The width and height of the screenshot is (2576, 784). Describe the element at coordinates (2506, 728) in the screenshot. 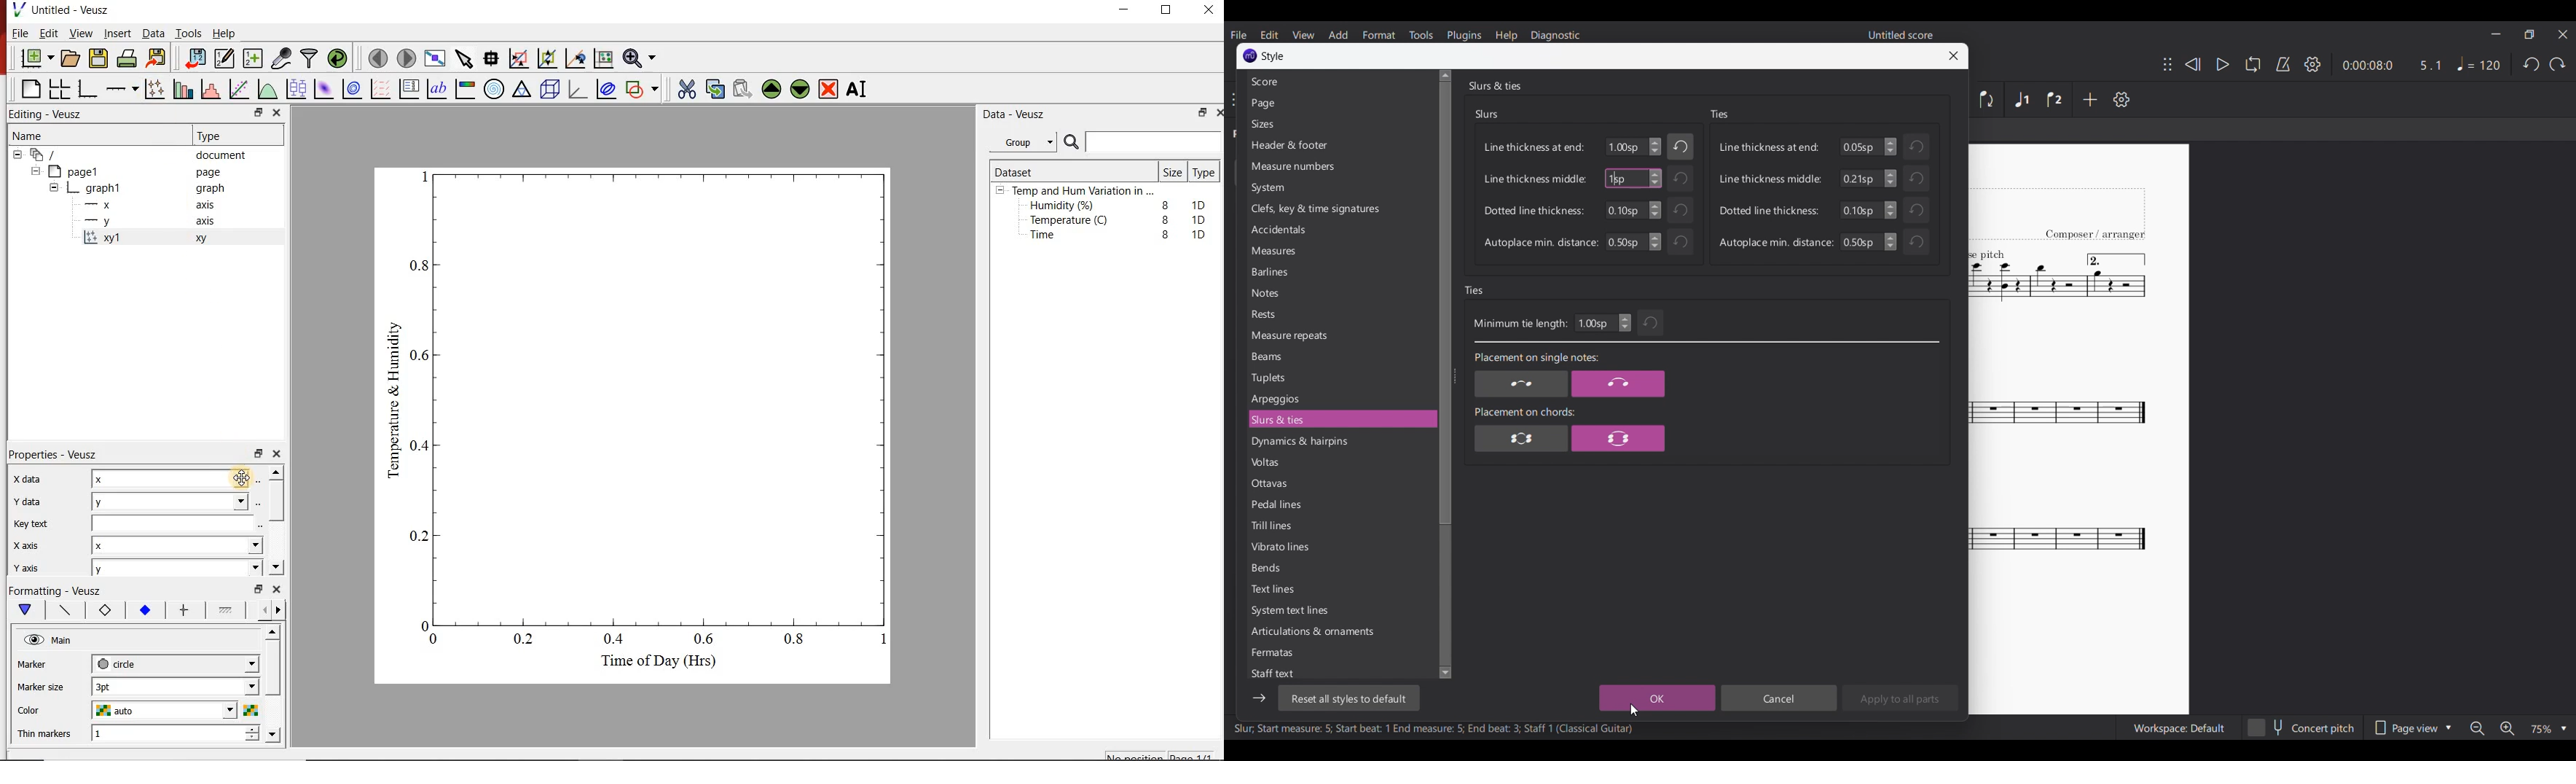

I see `Zoom in` at that location.